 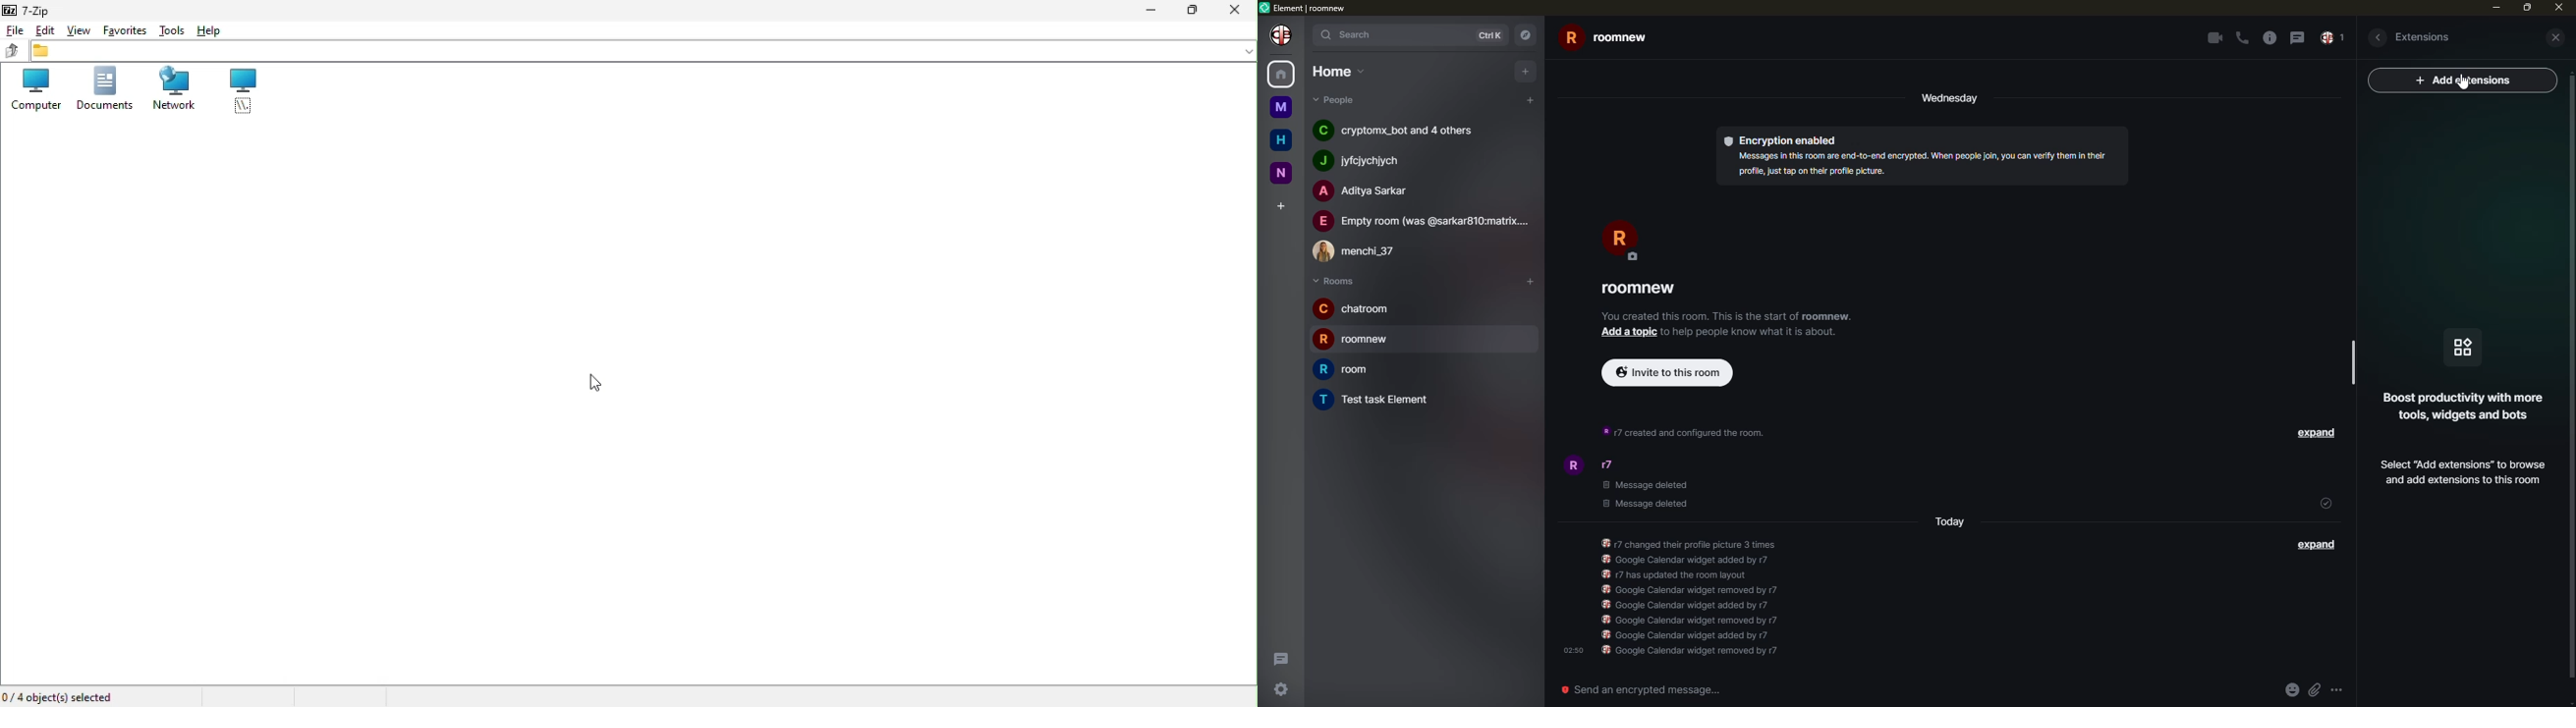 I want to click on people, so click(x=1398, y=131).